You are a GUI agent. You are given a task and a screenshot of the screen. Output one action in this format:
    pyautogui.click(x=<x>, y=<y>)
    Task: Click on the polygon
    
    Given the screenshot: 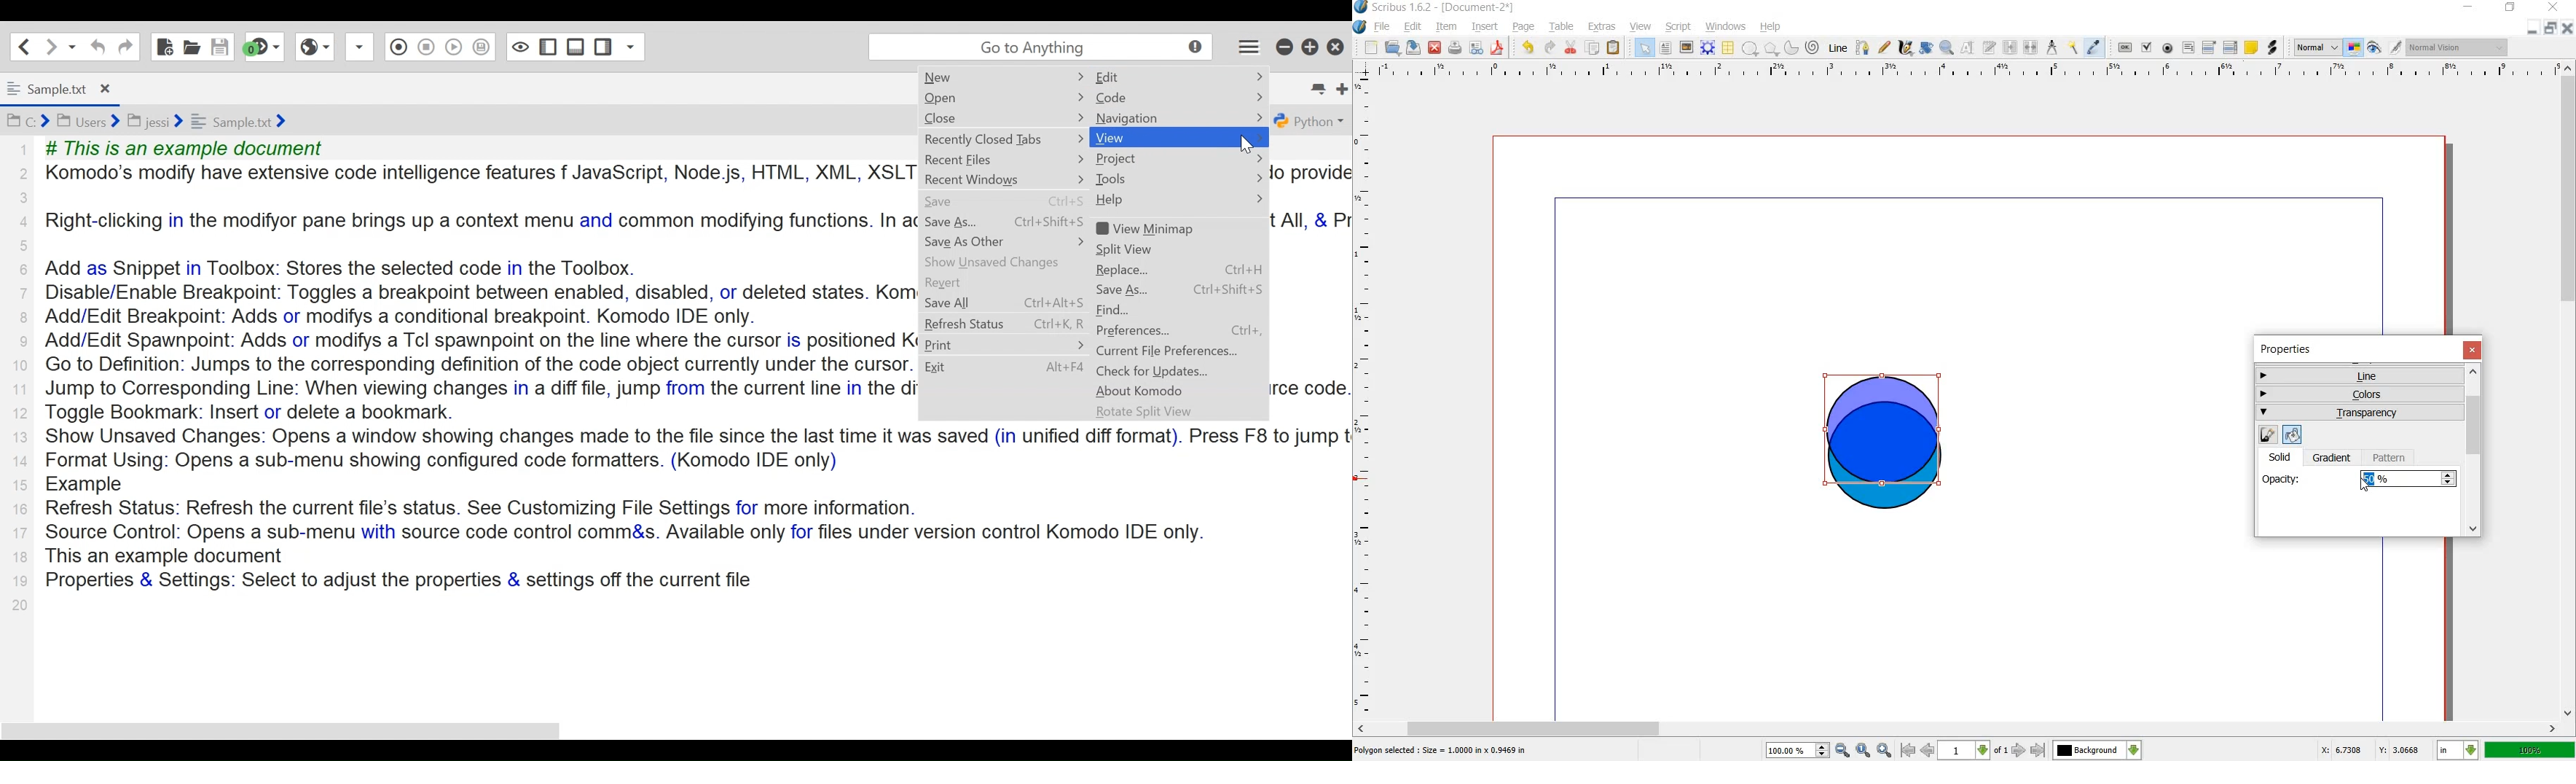 What is the action you would take?
    pyautogui.click(x=1770, y=49)
    